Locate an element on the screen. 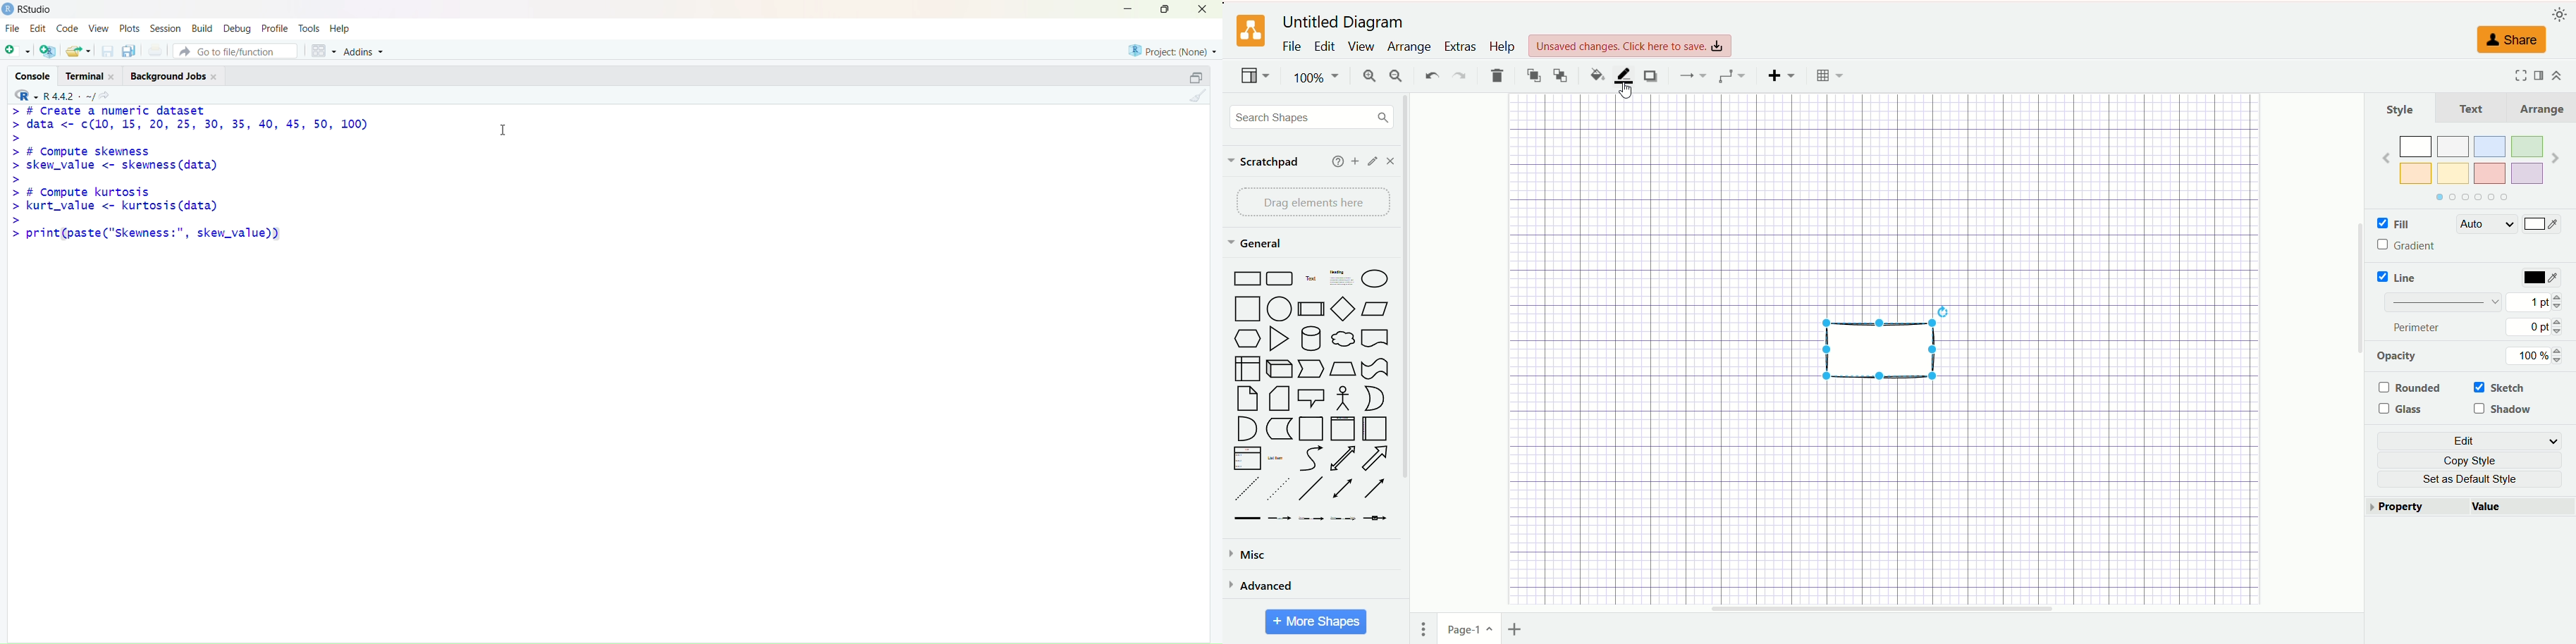 This screenshot has width=2576, height=644. logo is located at coordinates (1251, 31).